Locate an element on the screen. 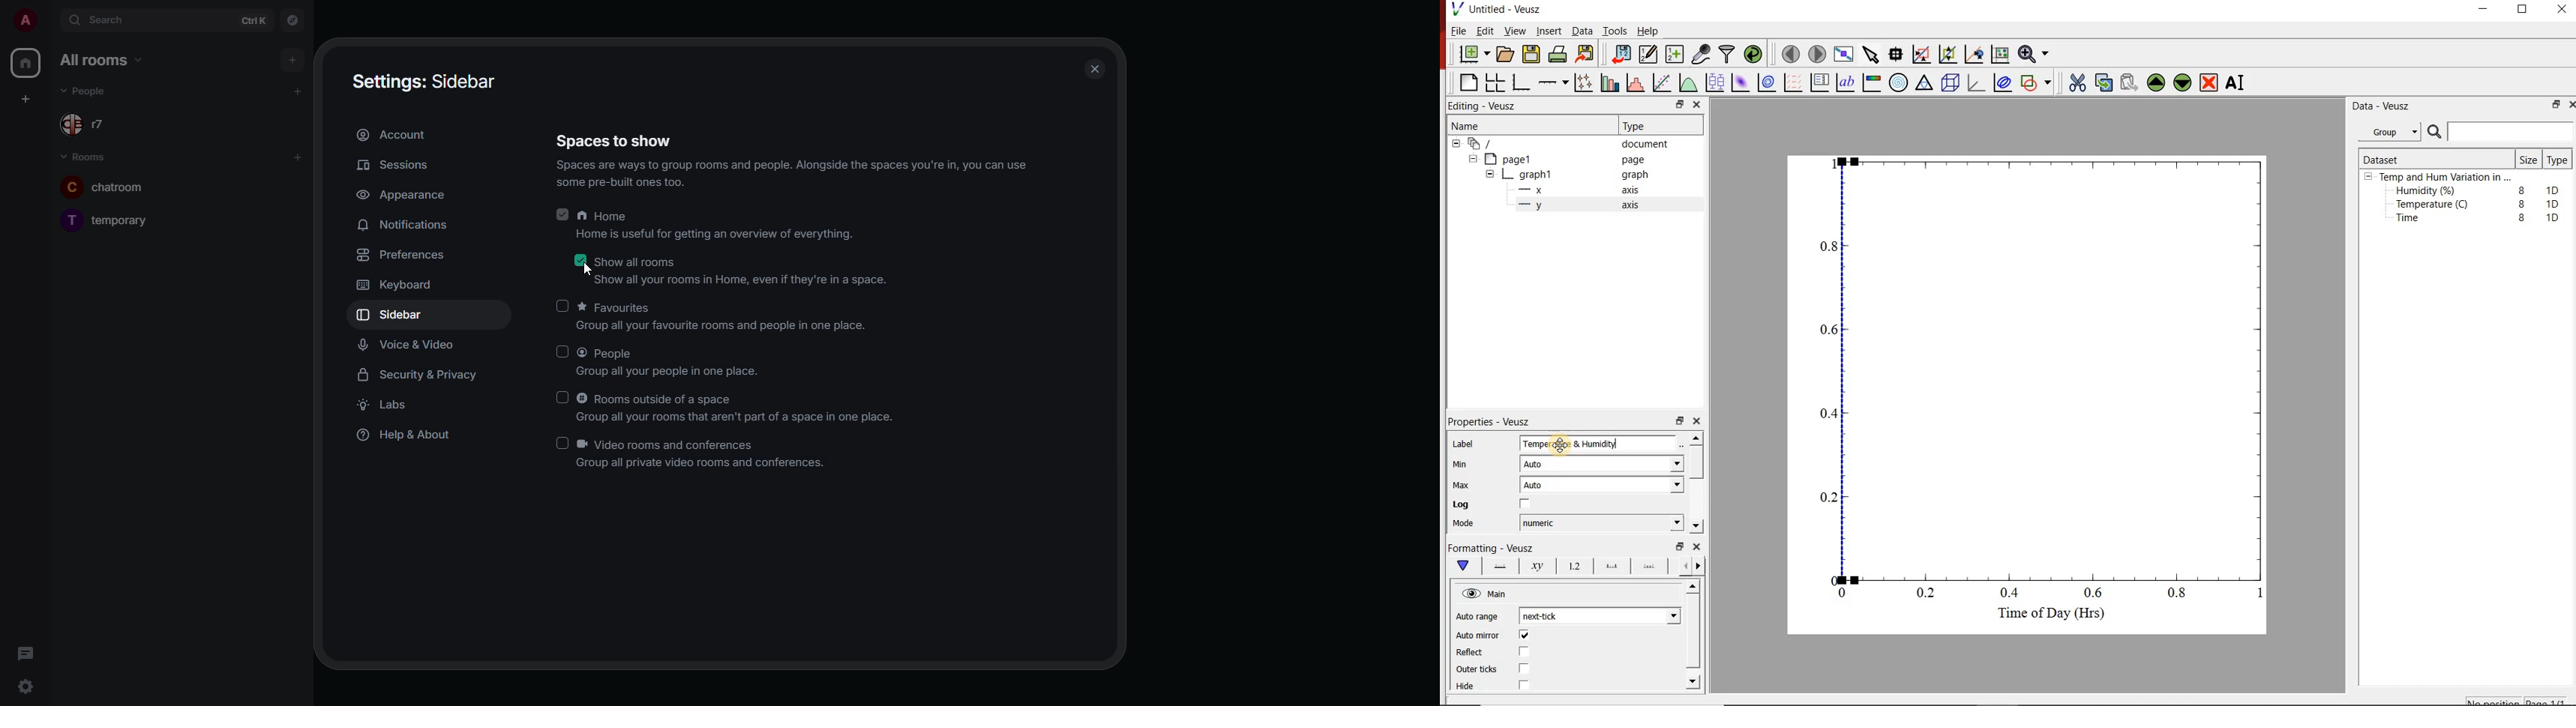 The width and height of the screenshot is (2576, 728). click to enable is located at coordinates (559, 352).